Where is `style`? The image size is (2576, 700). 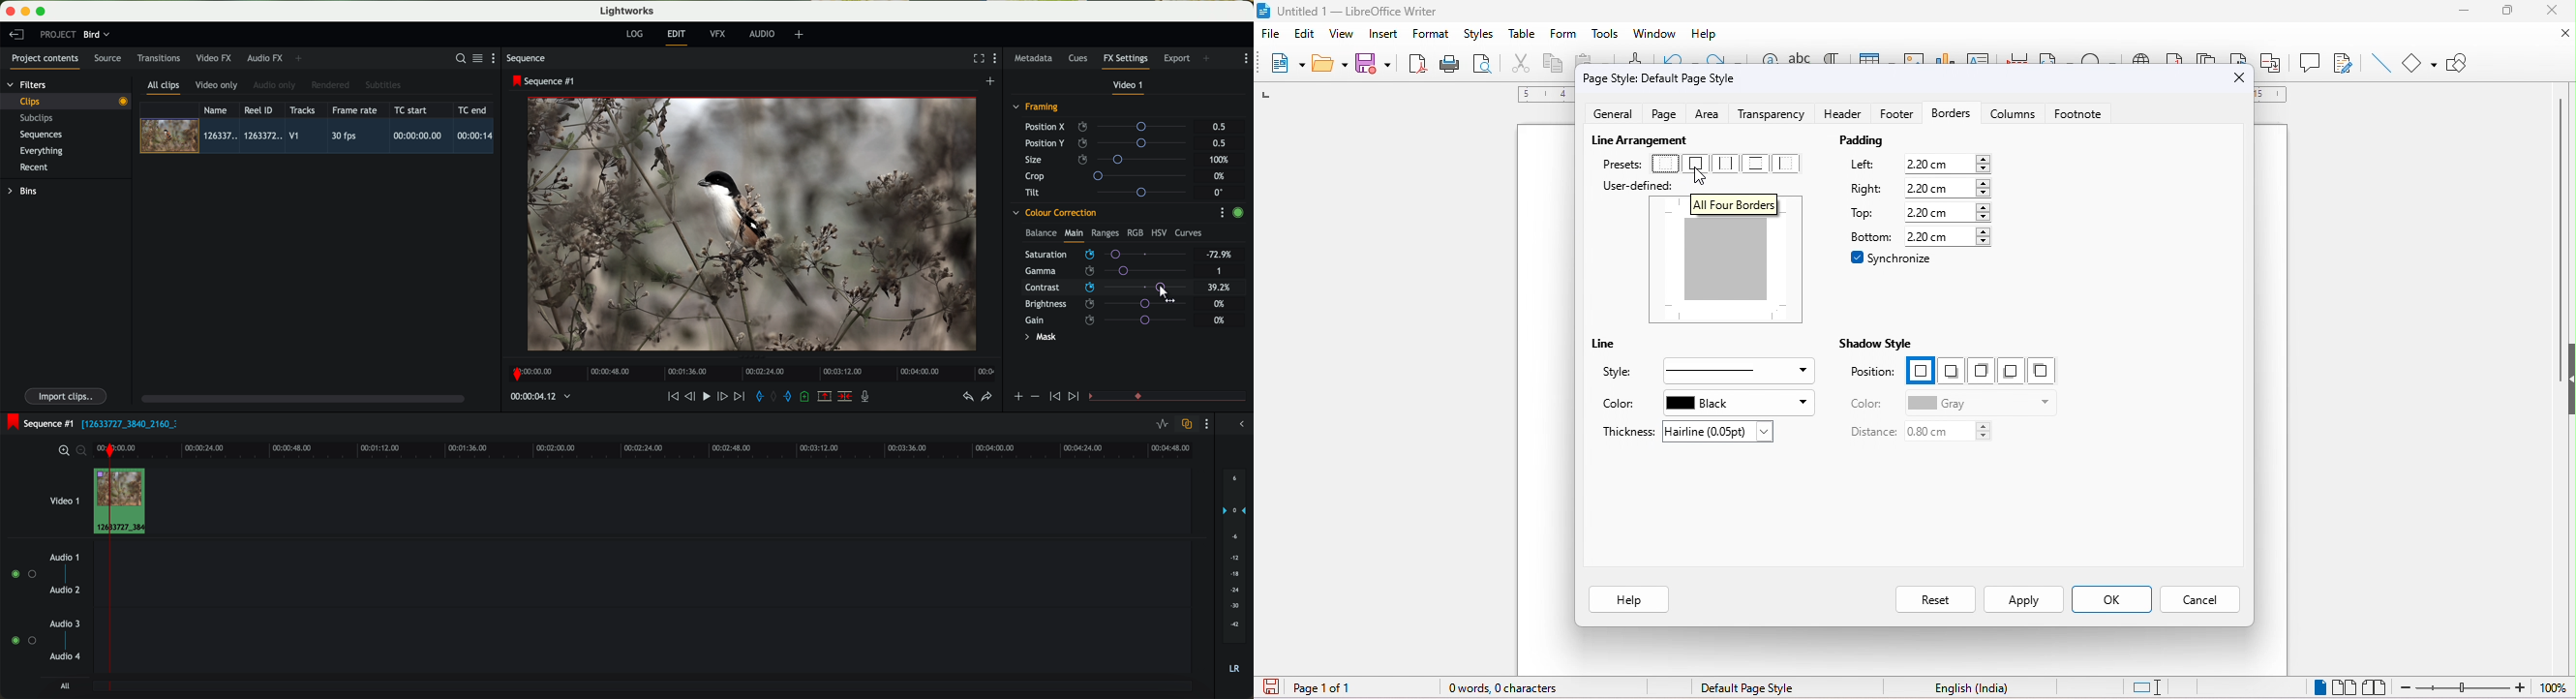 style is located at coordinates (1621, 372).